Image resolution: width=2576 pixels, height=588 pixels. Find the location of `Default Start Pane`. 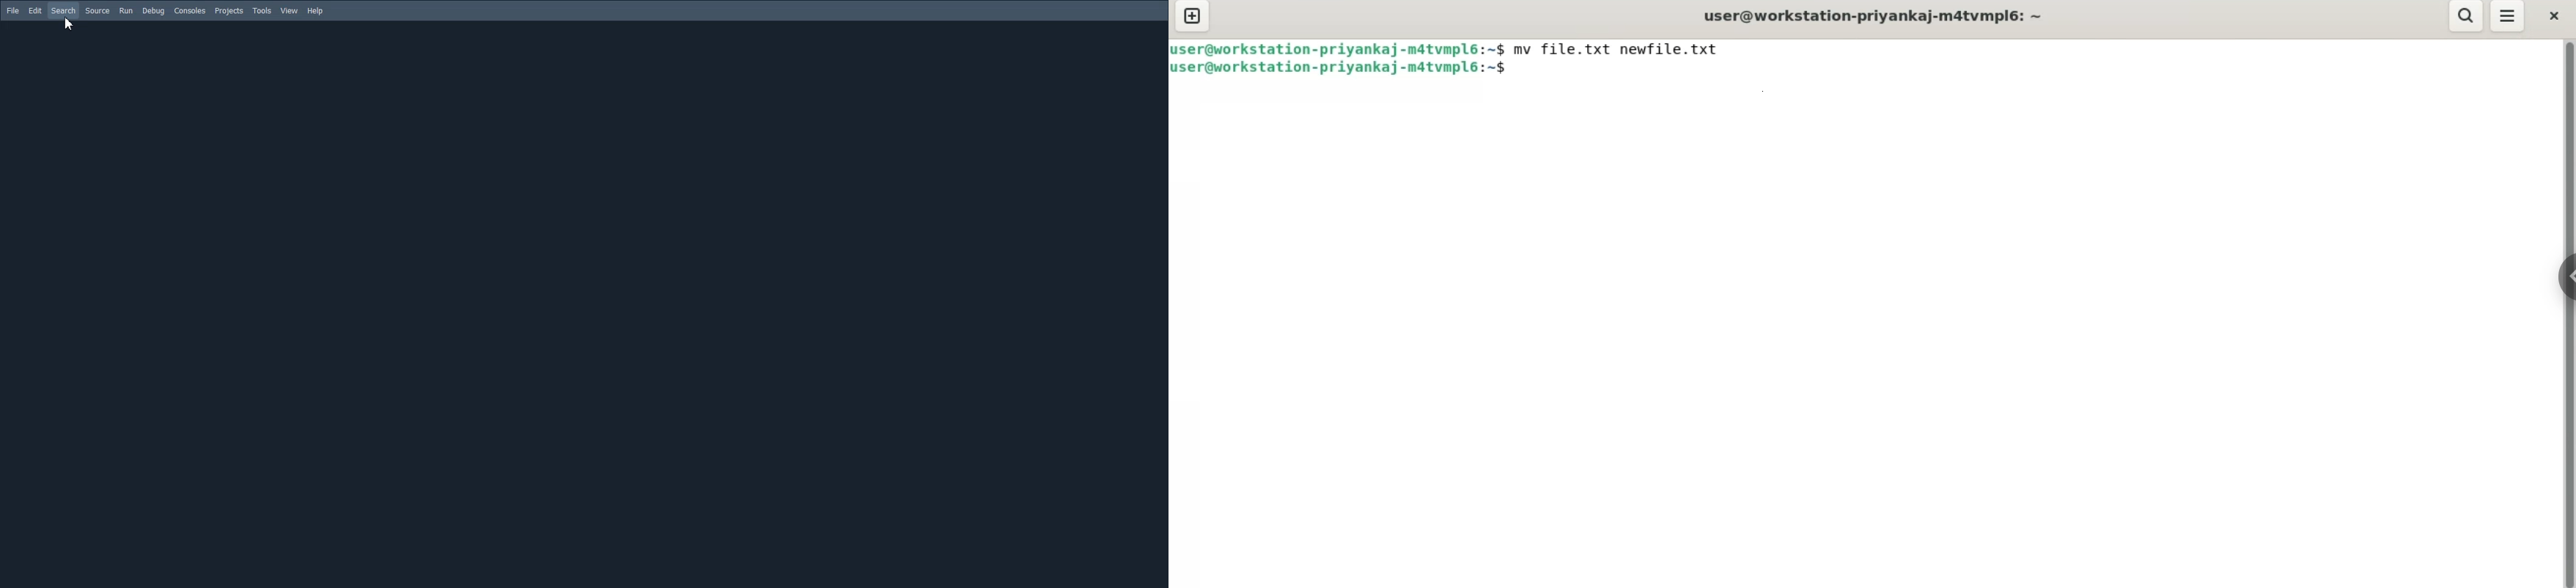

Default Start Pane is located at coordinates (582, 303).